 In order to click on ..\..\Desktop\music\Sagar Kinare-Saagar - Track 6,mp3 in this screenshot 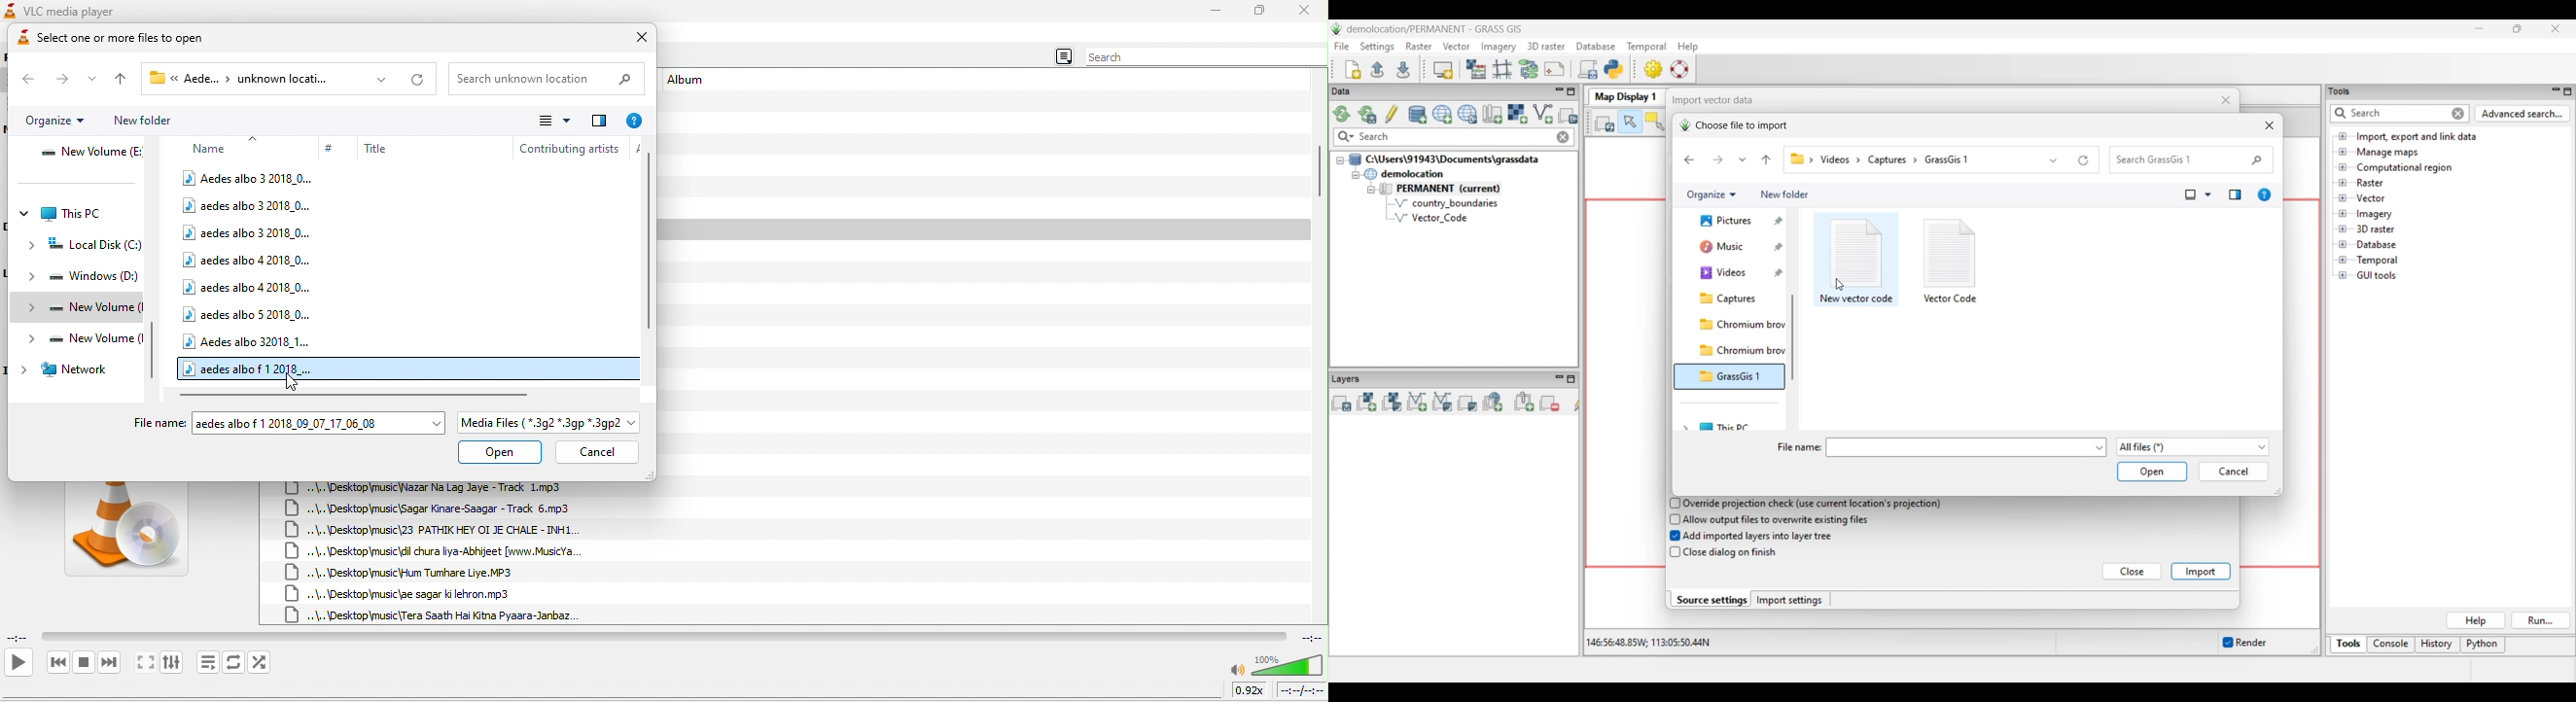, I will do `click(435, 509)`.